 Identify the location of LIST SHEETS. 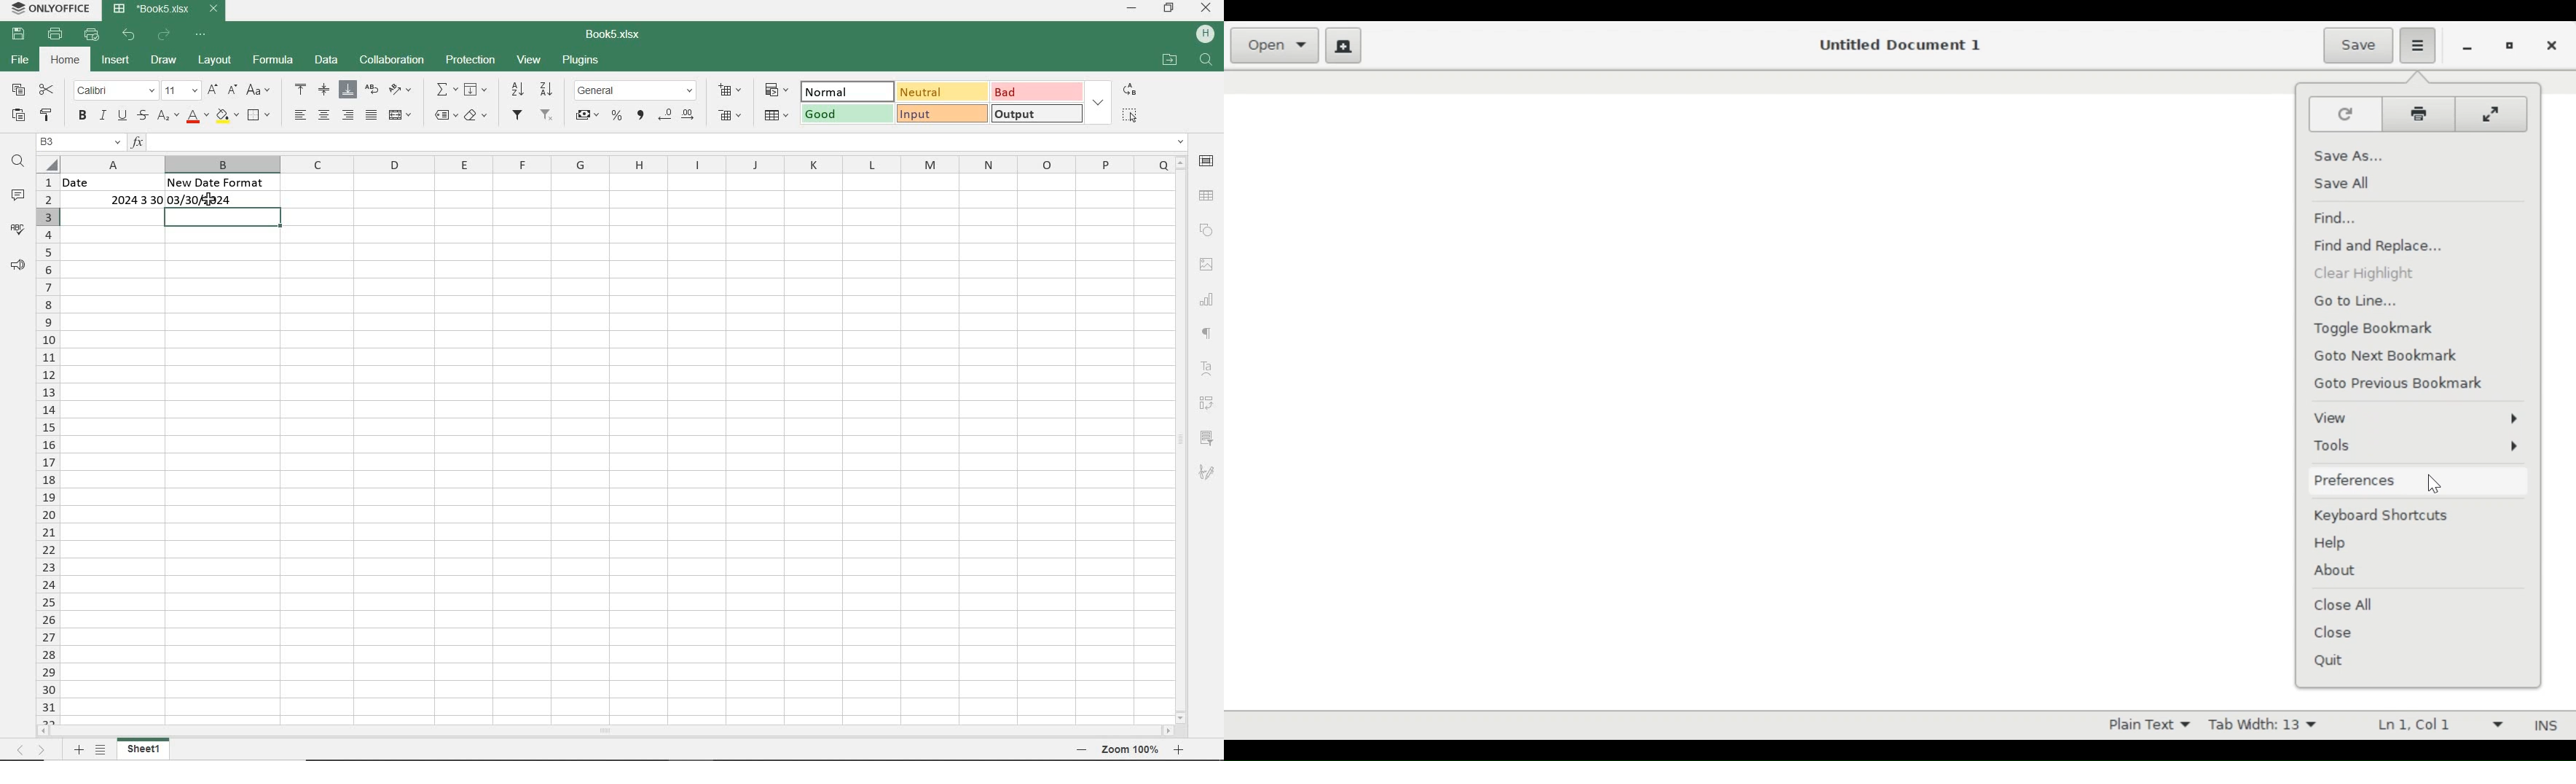
(101, 750).